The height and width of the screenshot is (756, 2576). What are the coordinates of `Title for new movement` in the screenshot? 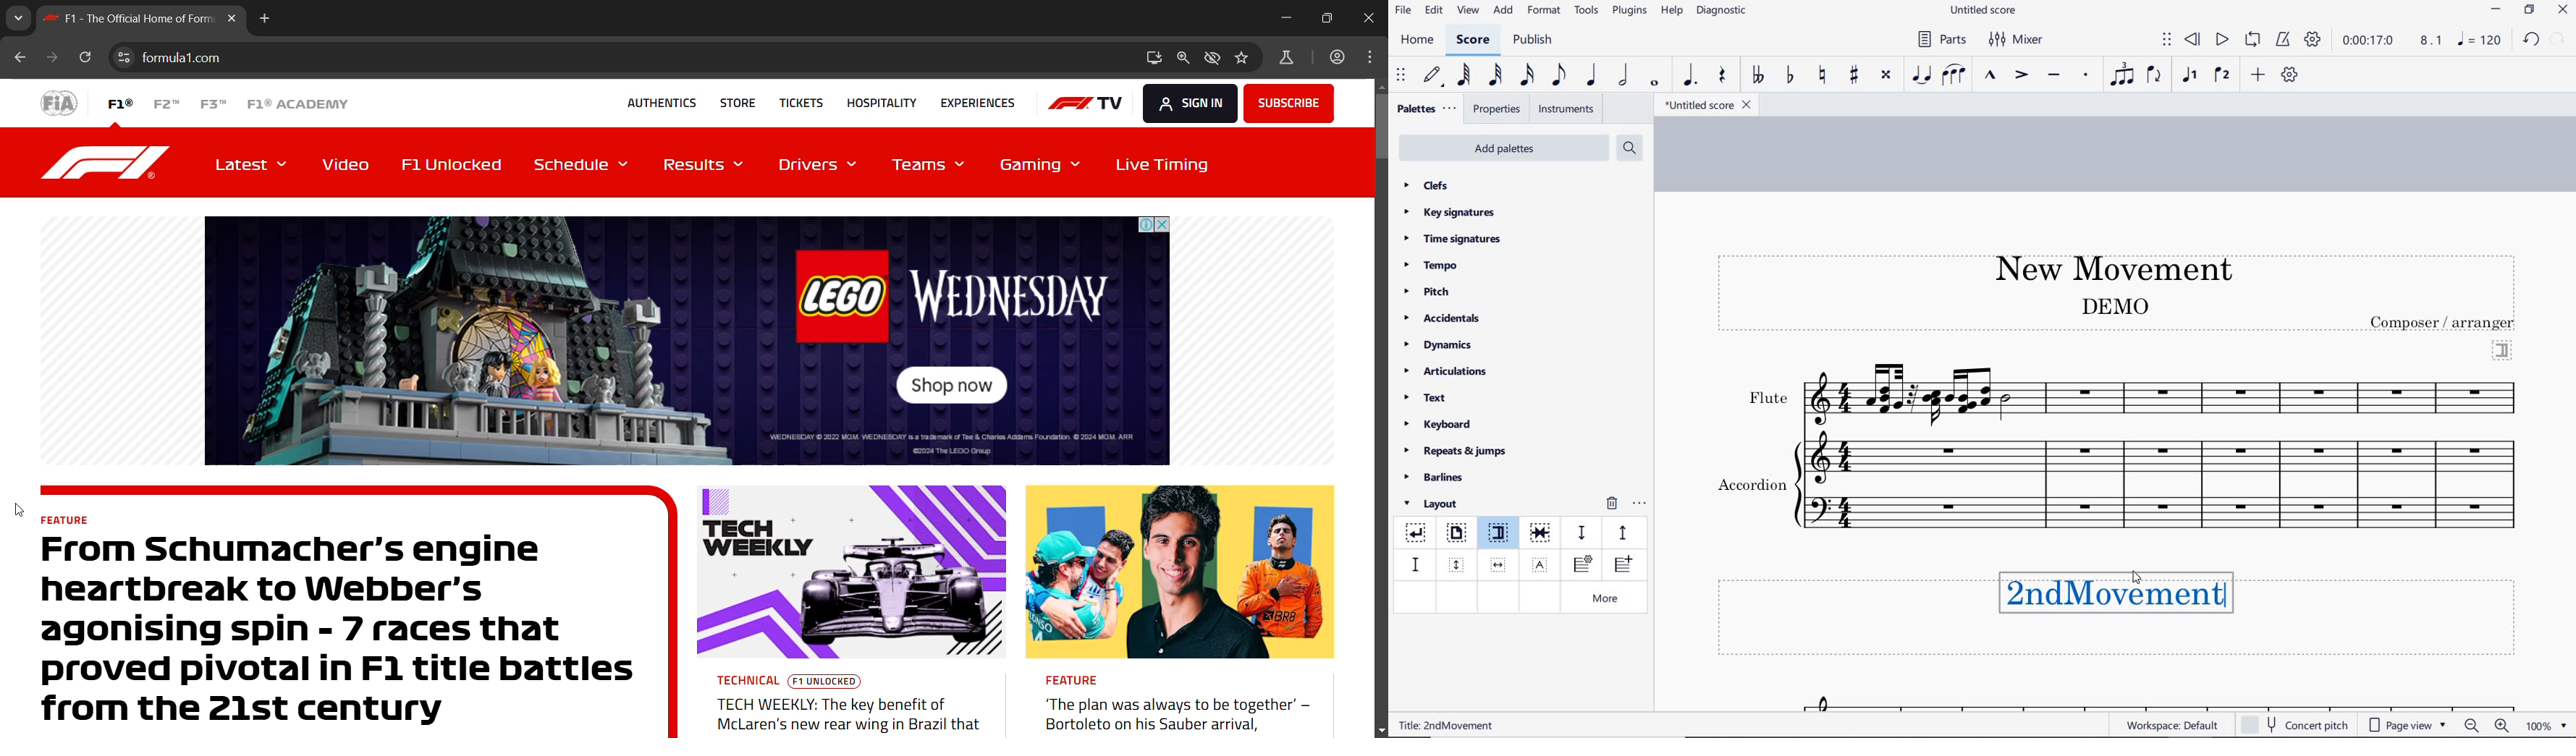 It's located at (2128, 596).